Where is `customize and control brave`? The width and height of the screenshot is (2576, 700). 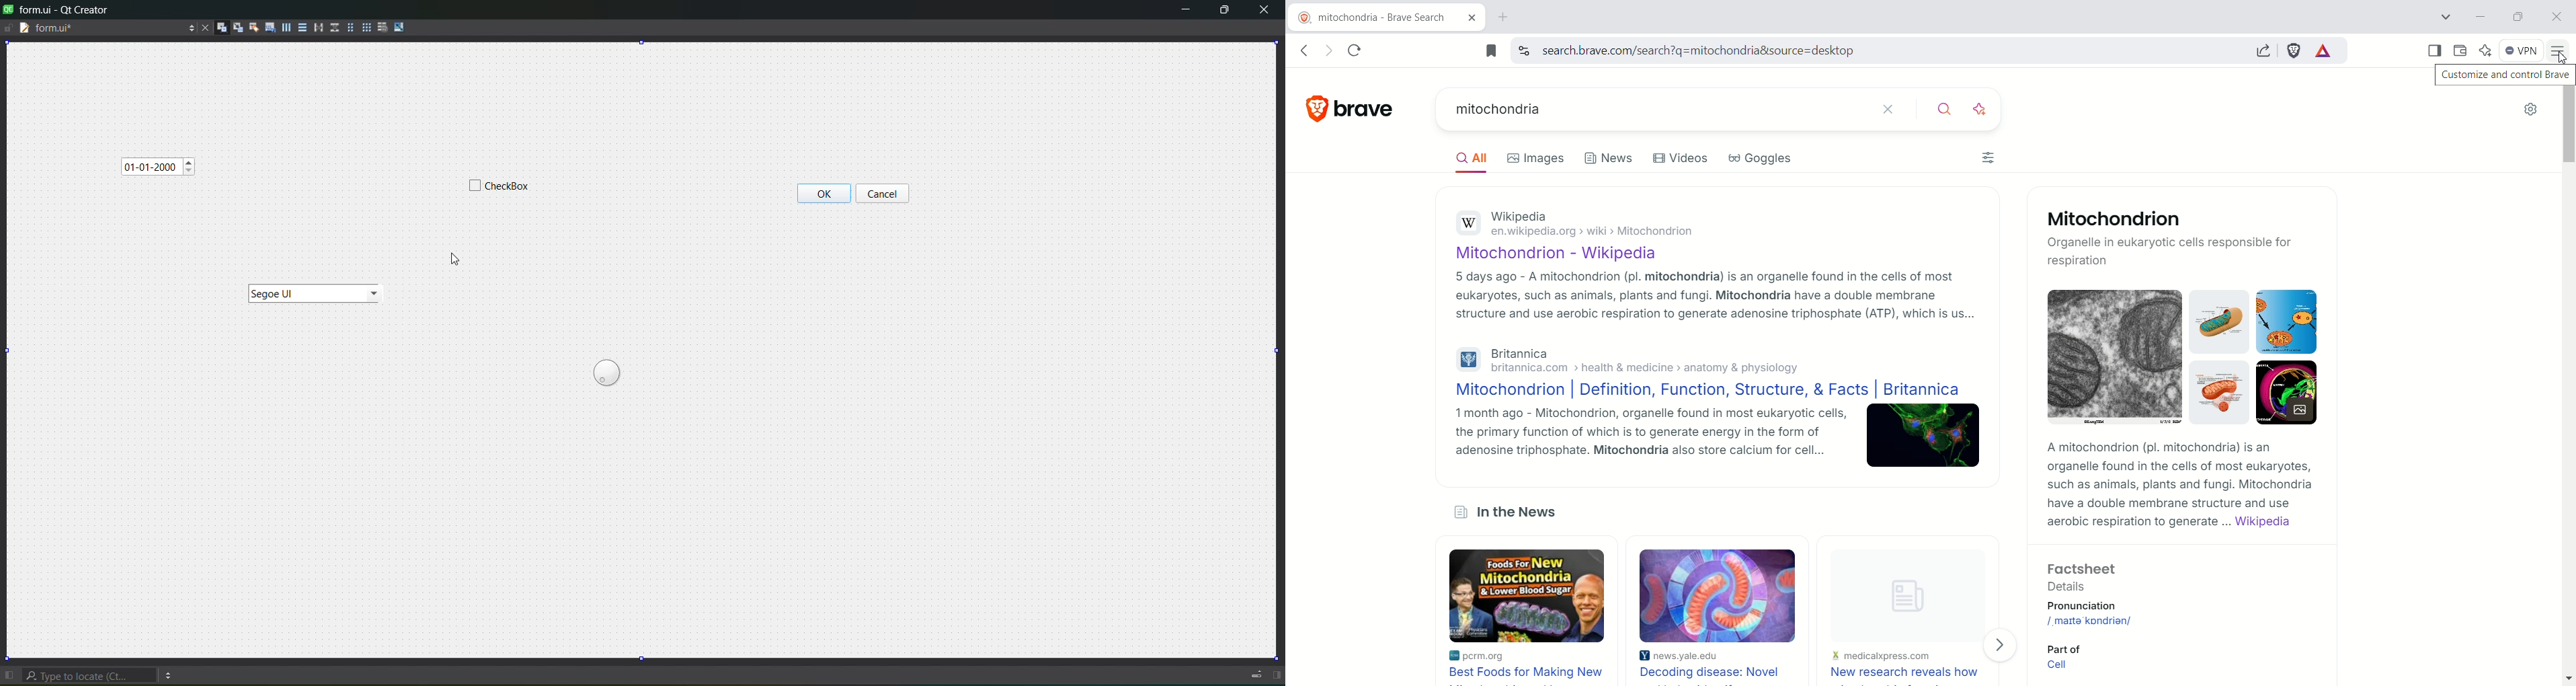
customize and control brave is located at coordinates (2503, 75).